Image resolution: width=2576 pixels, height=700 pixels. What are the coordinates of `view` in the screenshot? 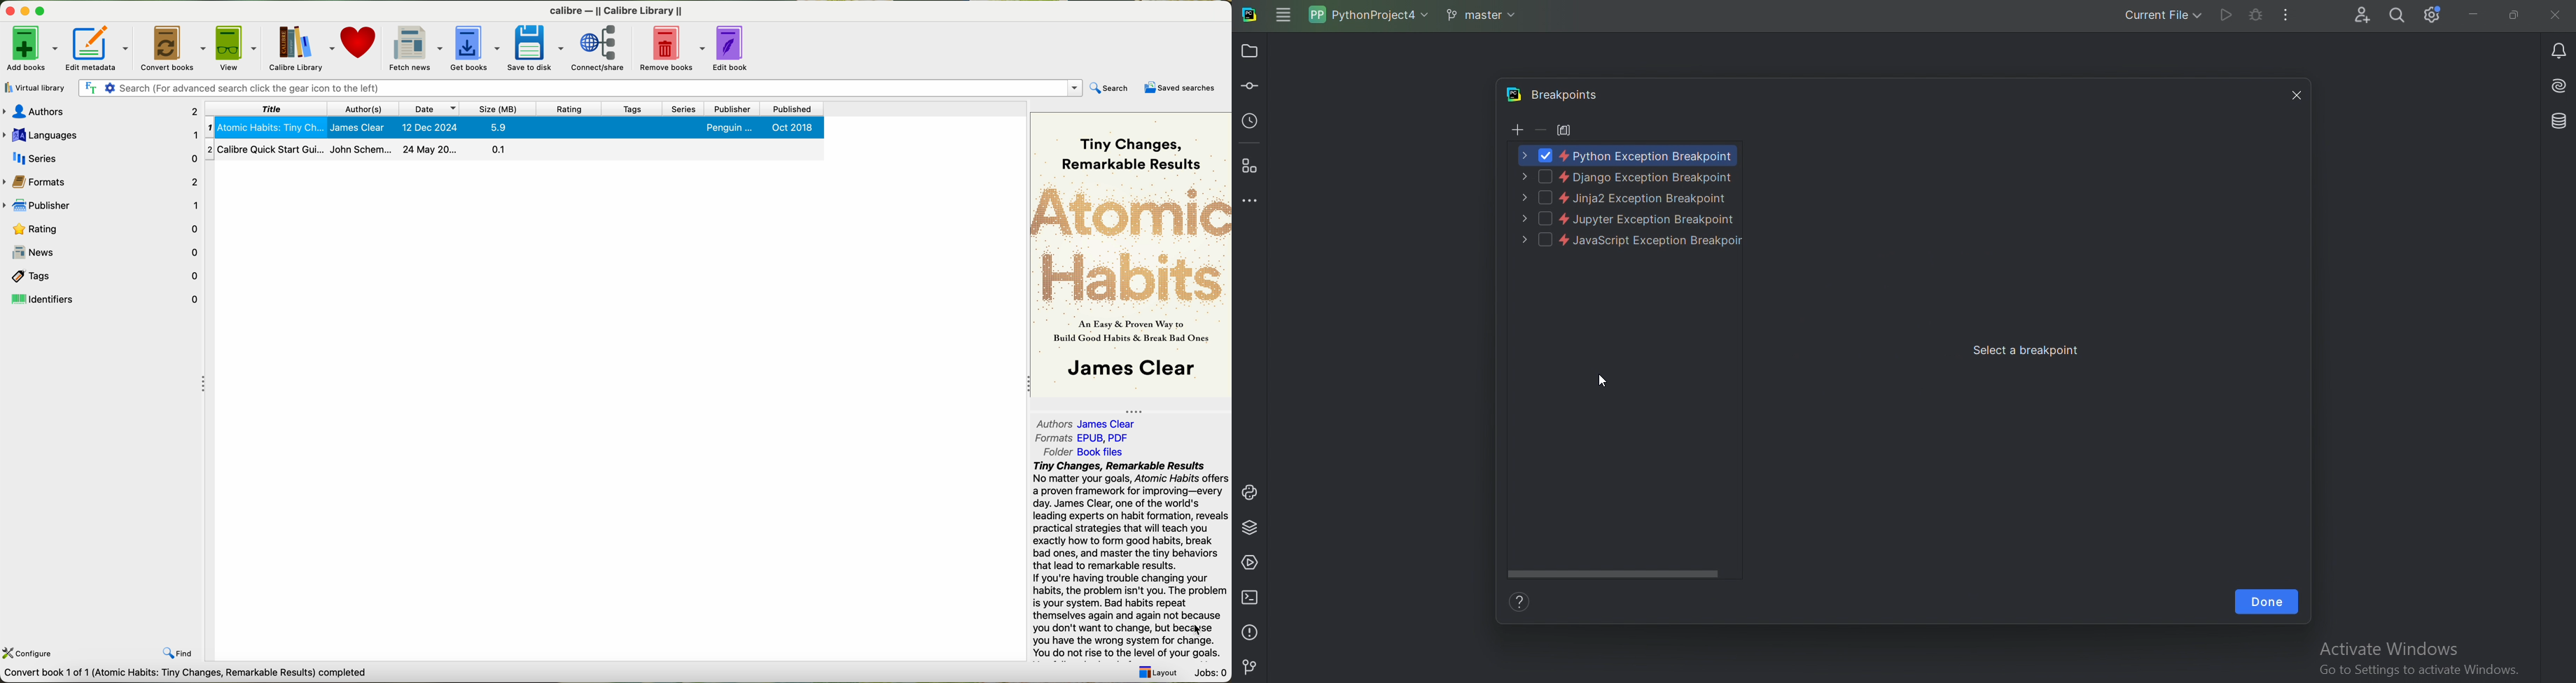 It's located at (238, 47).